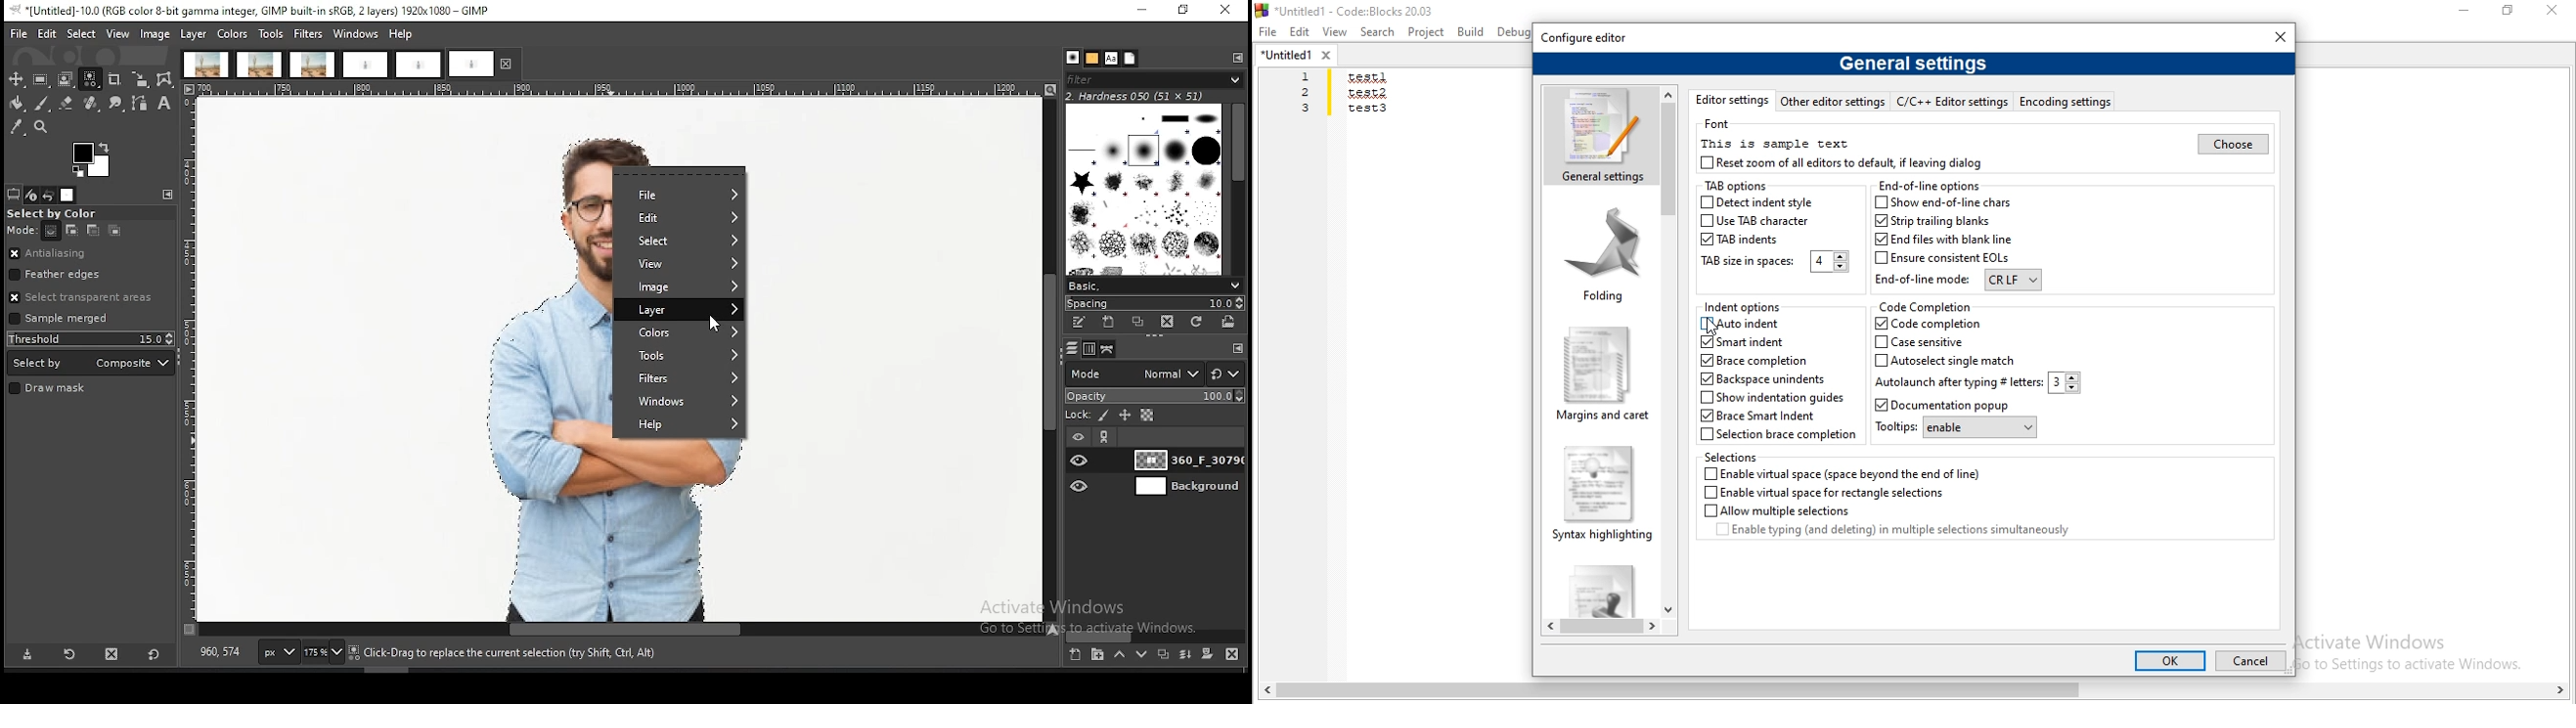 The width and height of the screenshot is (2576, 728). I want to click on configure this tab, so click(1237, 348).